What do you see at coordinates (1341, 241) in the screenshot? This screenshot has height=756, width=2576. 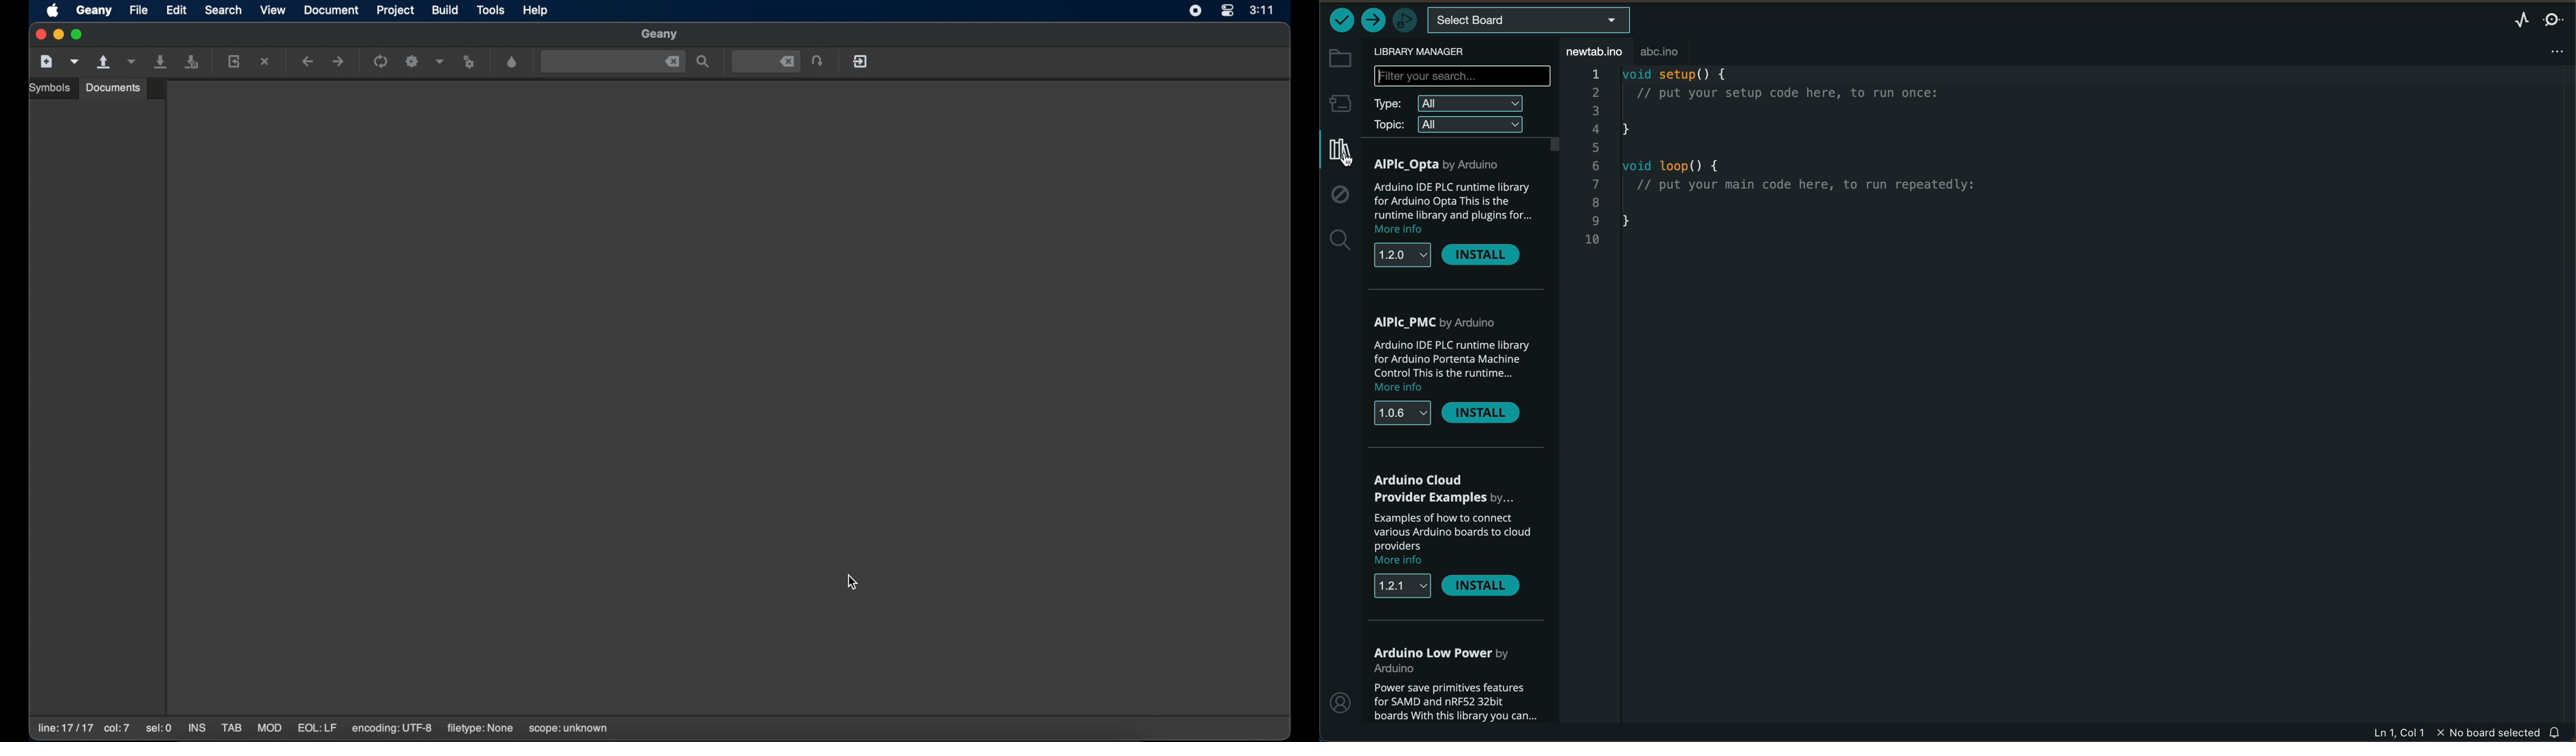 I see `search` at bounding box center [1341, 241].